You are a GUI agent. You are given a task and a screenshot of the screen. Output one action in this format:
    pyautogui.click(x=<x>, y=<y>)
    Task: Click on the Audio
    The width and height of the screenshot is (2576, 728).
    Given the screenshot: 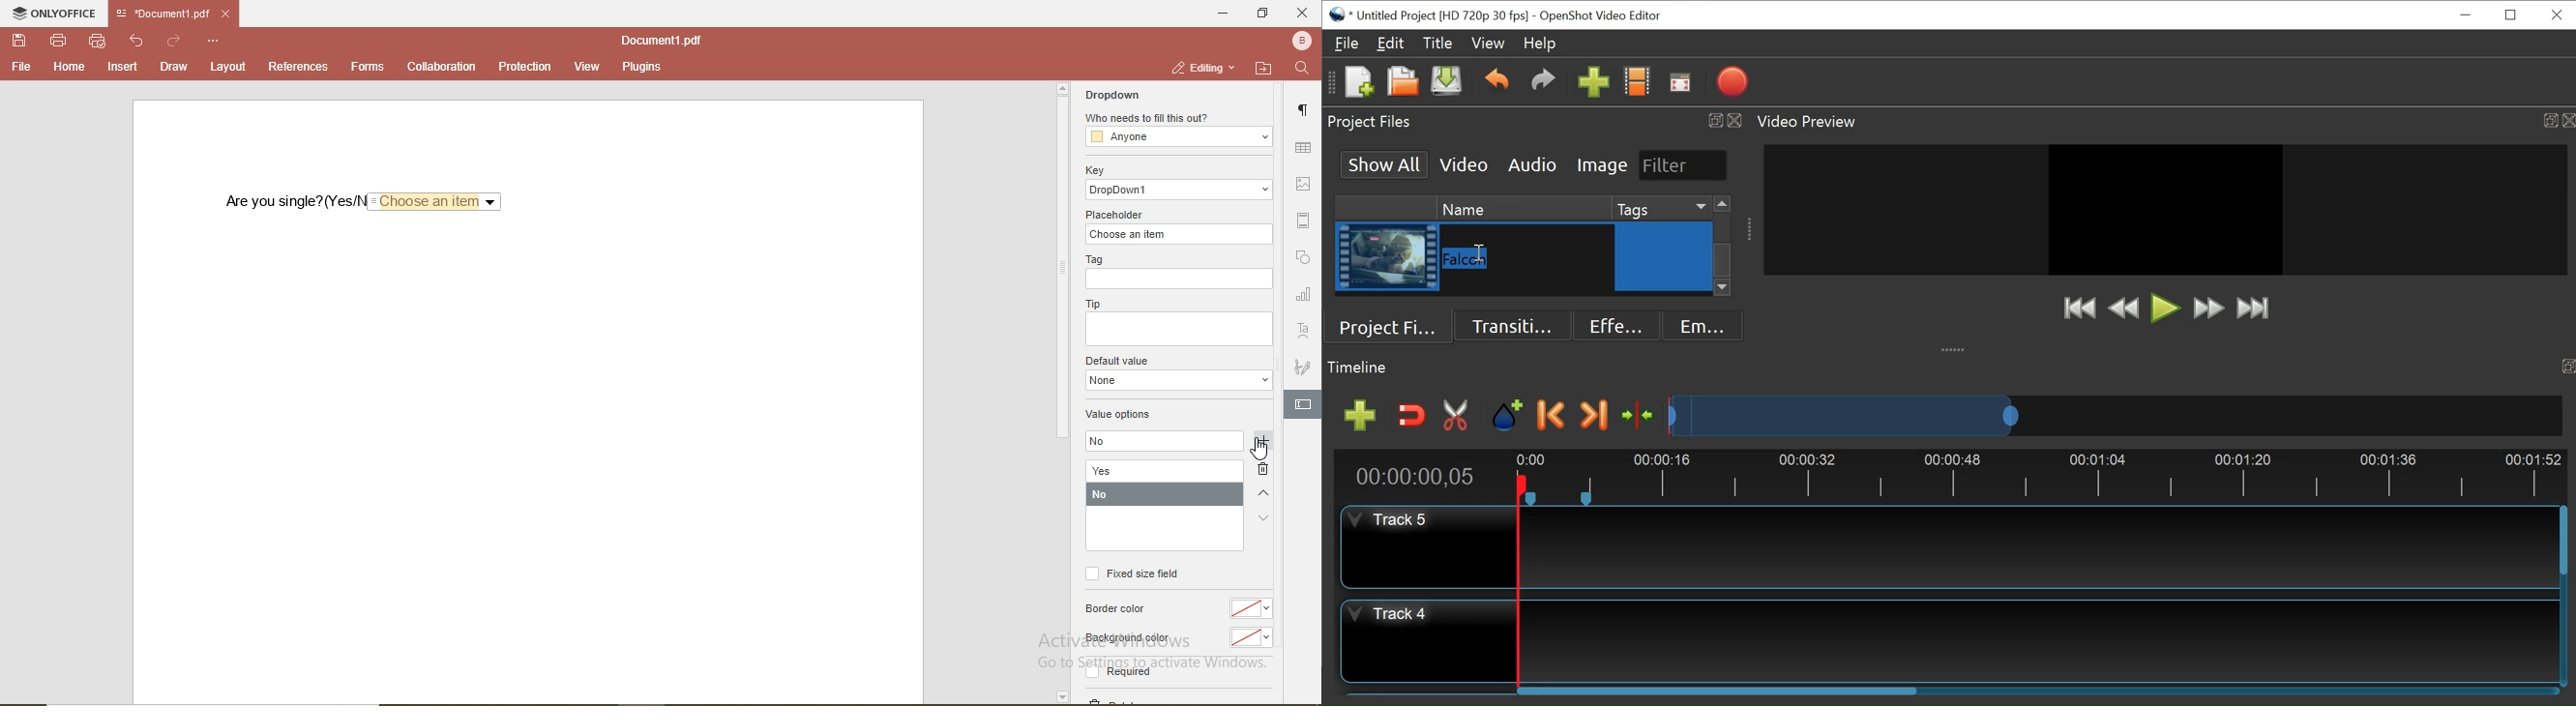 What is the action you would take?
    pyautogui.click(x=1531, y=164)
    